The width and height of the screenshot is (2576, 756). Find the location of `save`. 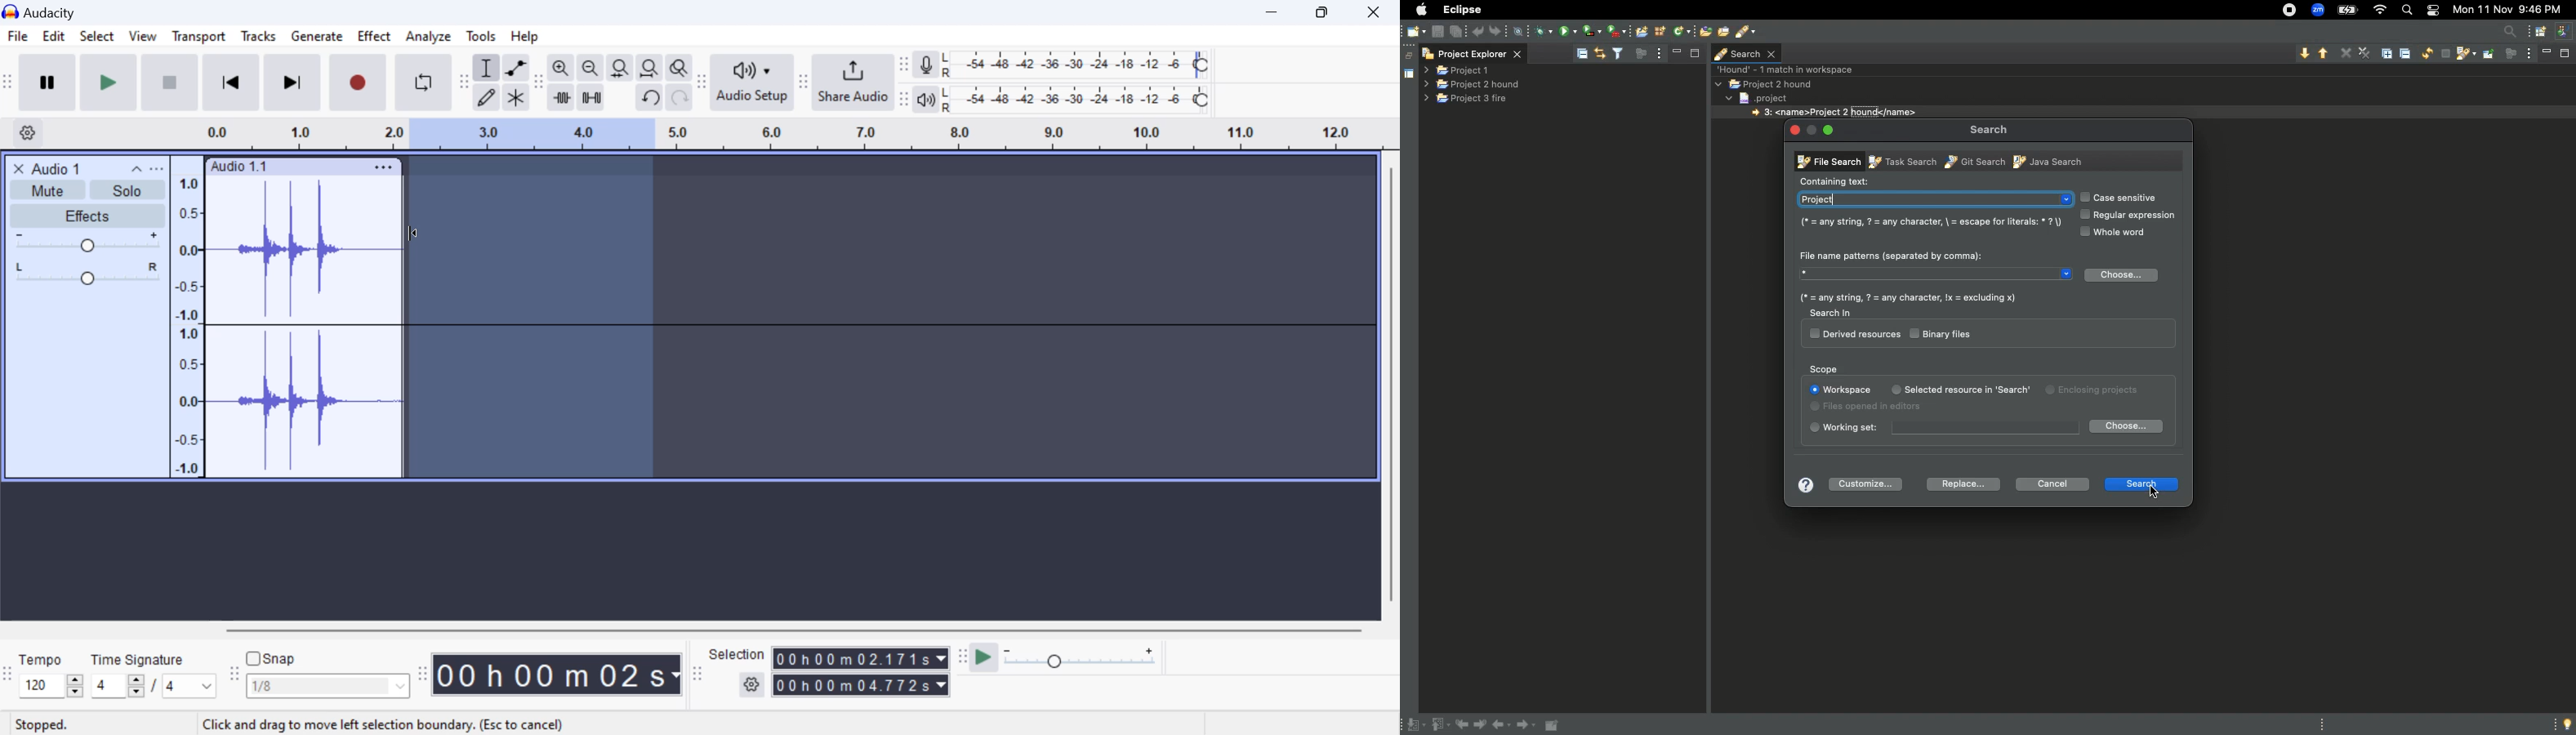

save is located at coordinates (1438, 32).